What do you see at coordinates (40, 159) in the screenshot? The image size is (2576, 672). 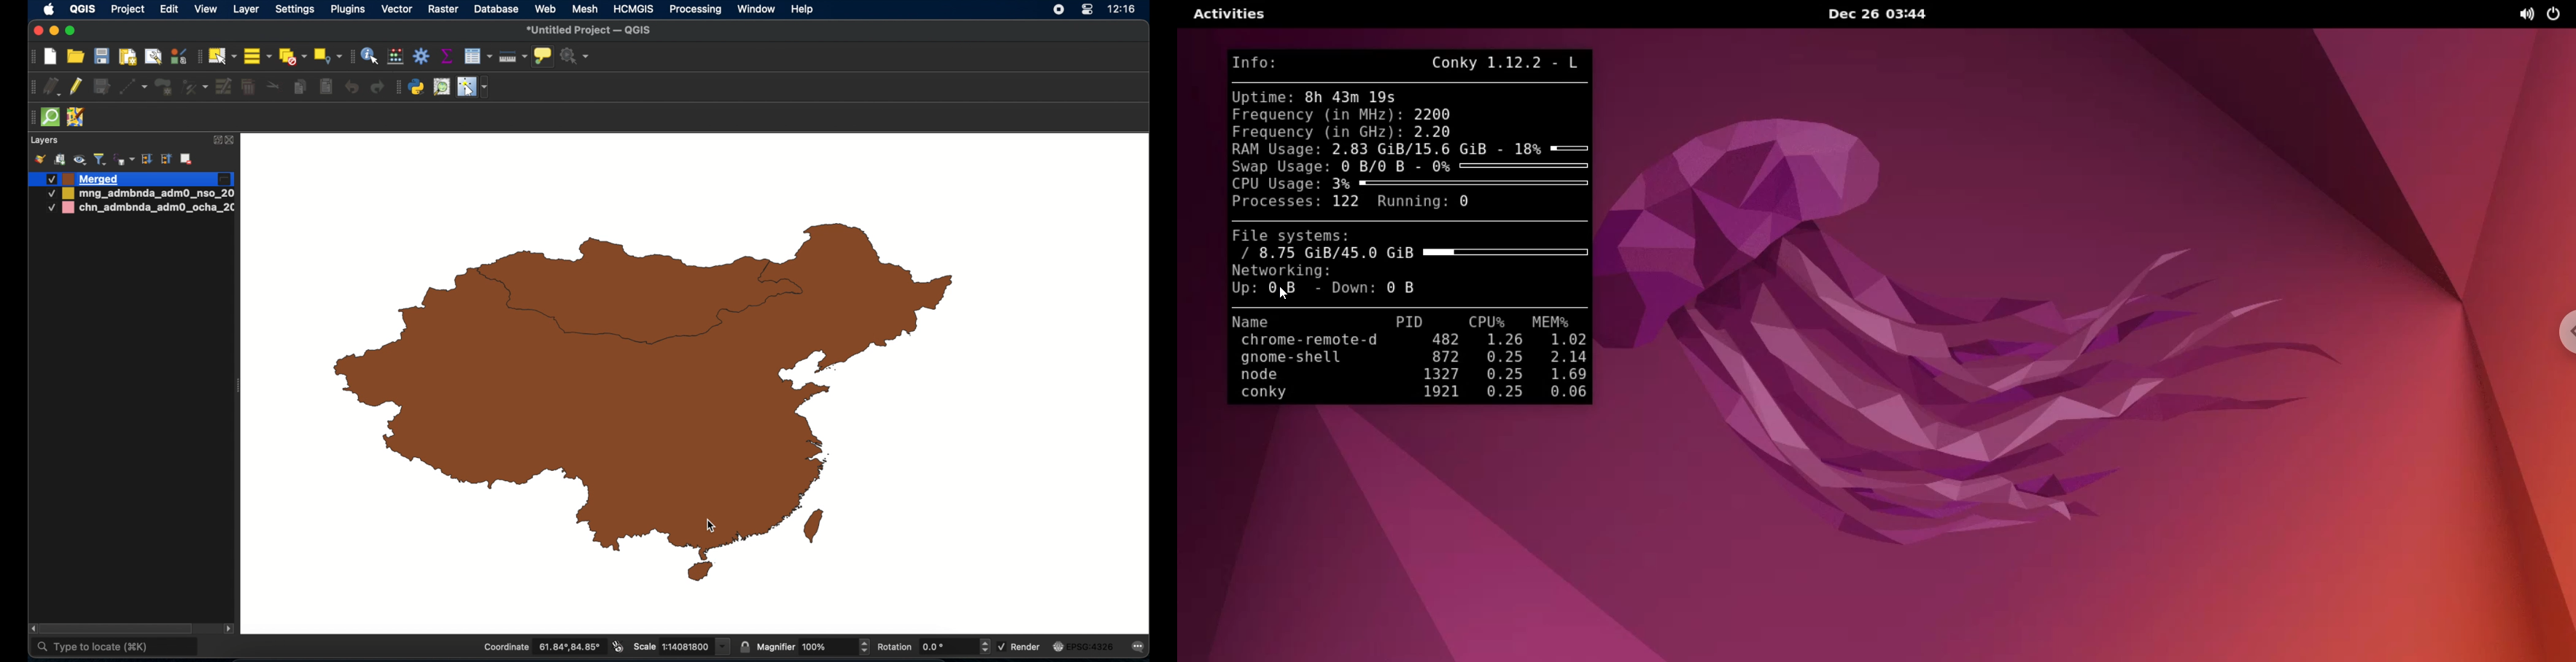 I see `open layer styling panel` at bounding box center [40, 159].